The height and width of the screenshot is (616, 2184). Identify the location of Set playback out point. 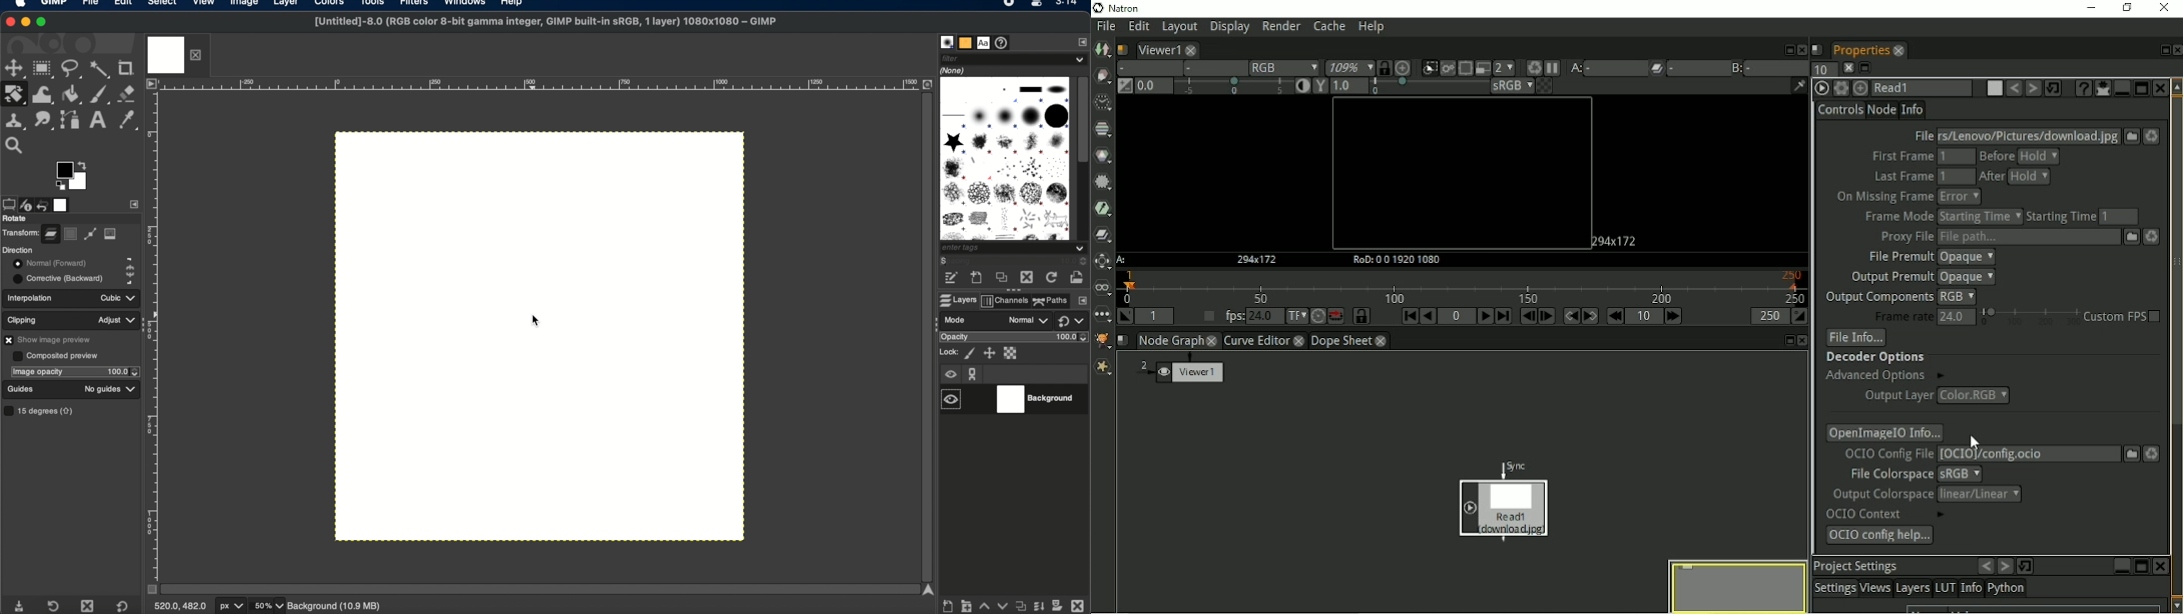
(1799, 315).